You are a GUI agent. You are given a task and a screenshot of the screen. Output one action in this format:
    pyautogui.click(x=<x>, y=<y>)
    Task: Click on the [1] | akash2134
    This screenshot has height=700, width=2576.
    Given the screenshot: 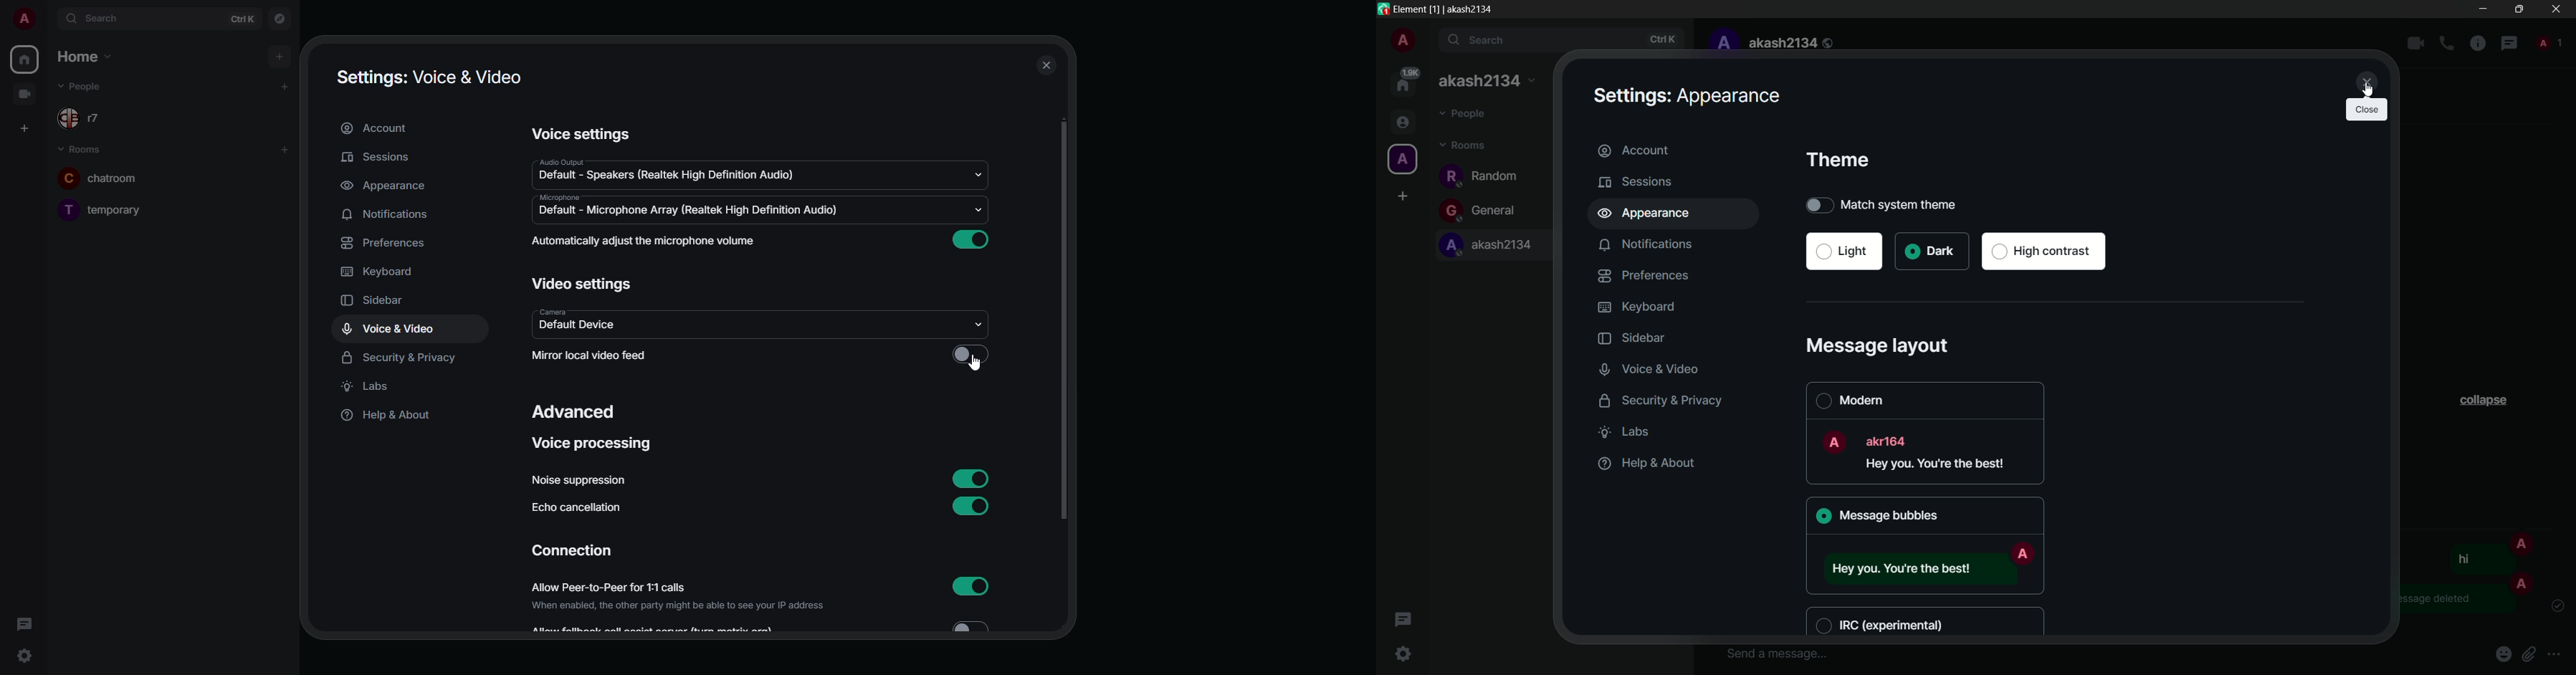 What is the action you would take?
    pyautogui.click(x=1464, y=9)
    